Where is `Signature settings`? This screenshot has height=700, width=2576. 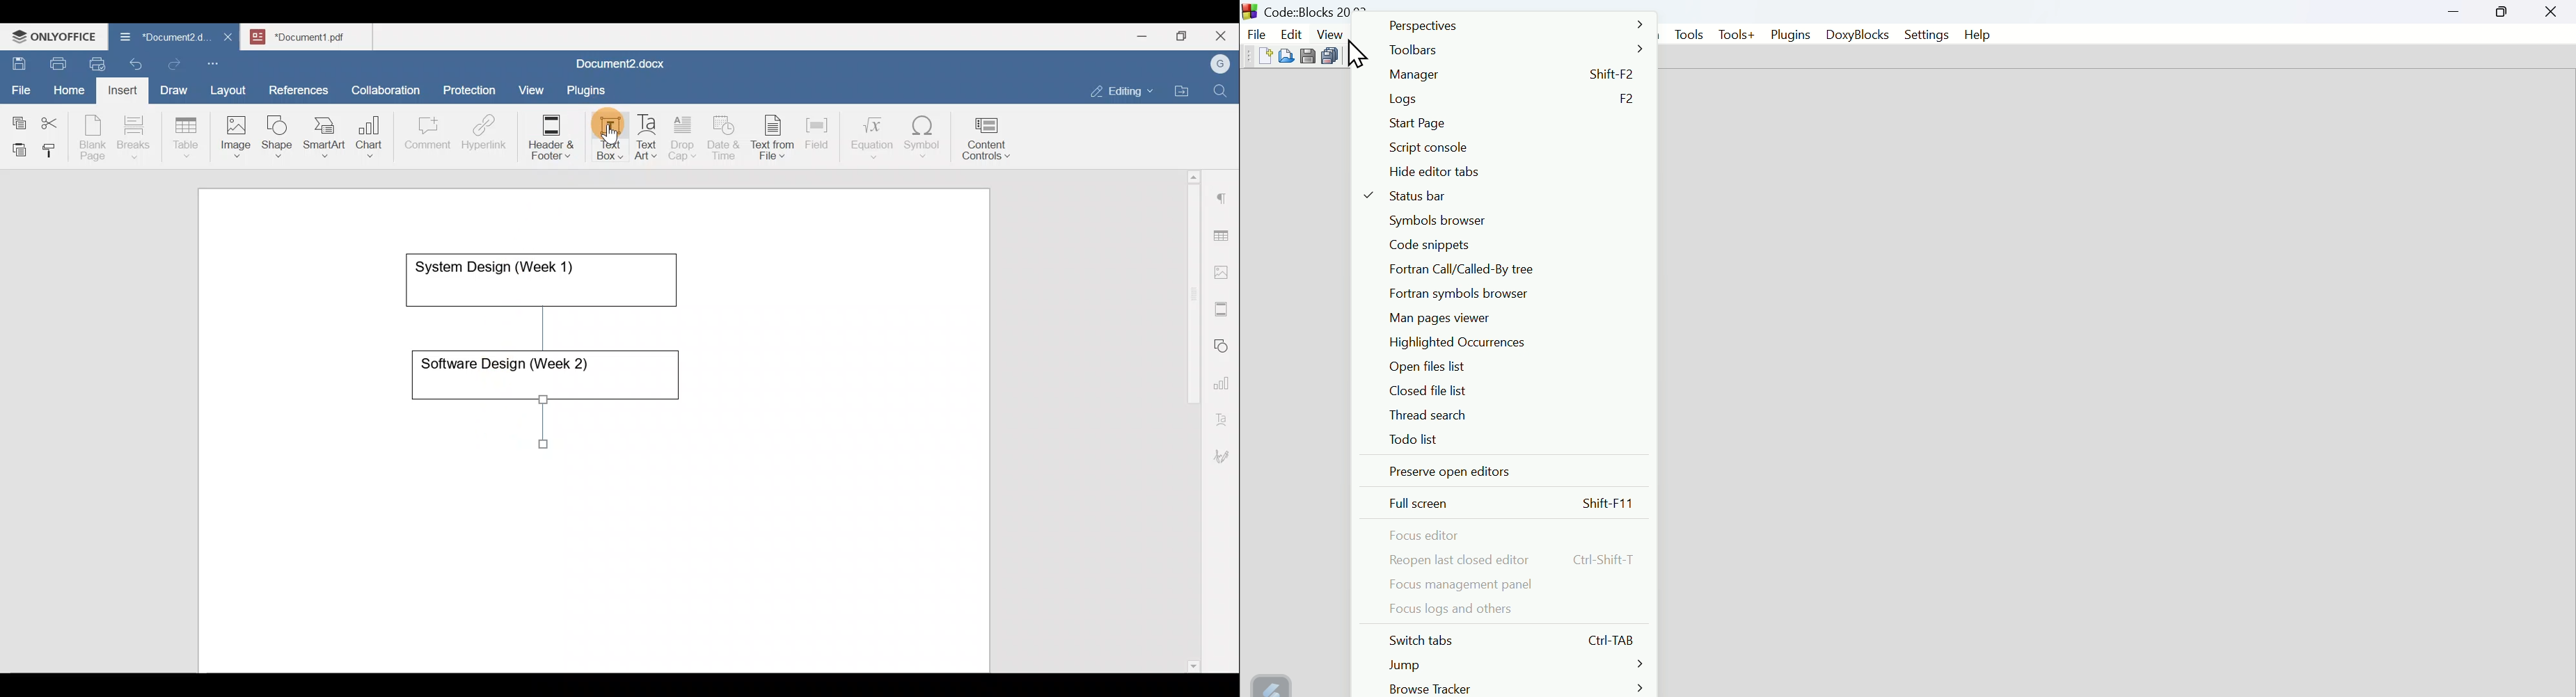
Signature settings is located at coordinates (1225, 452).